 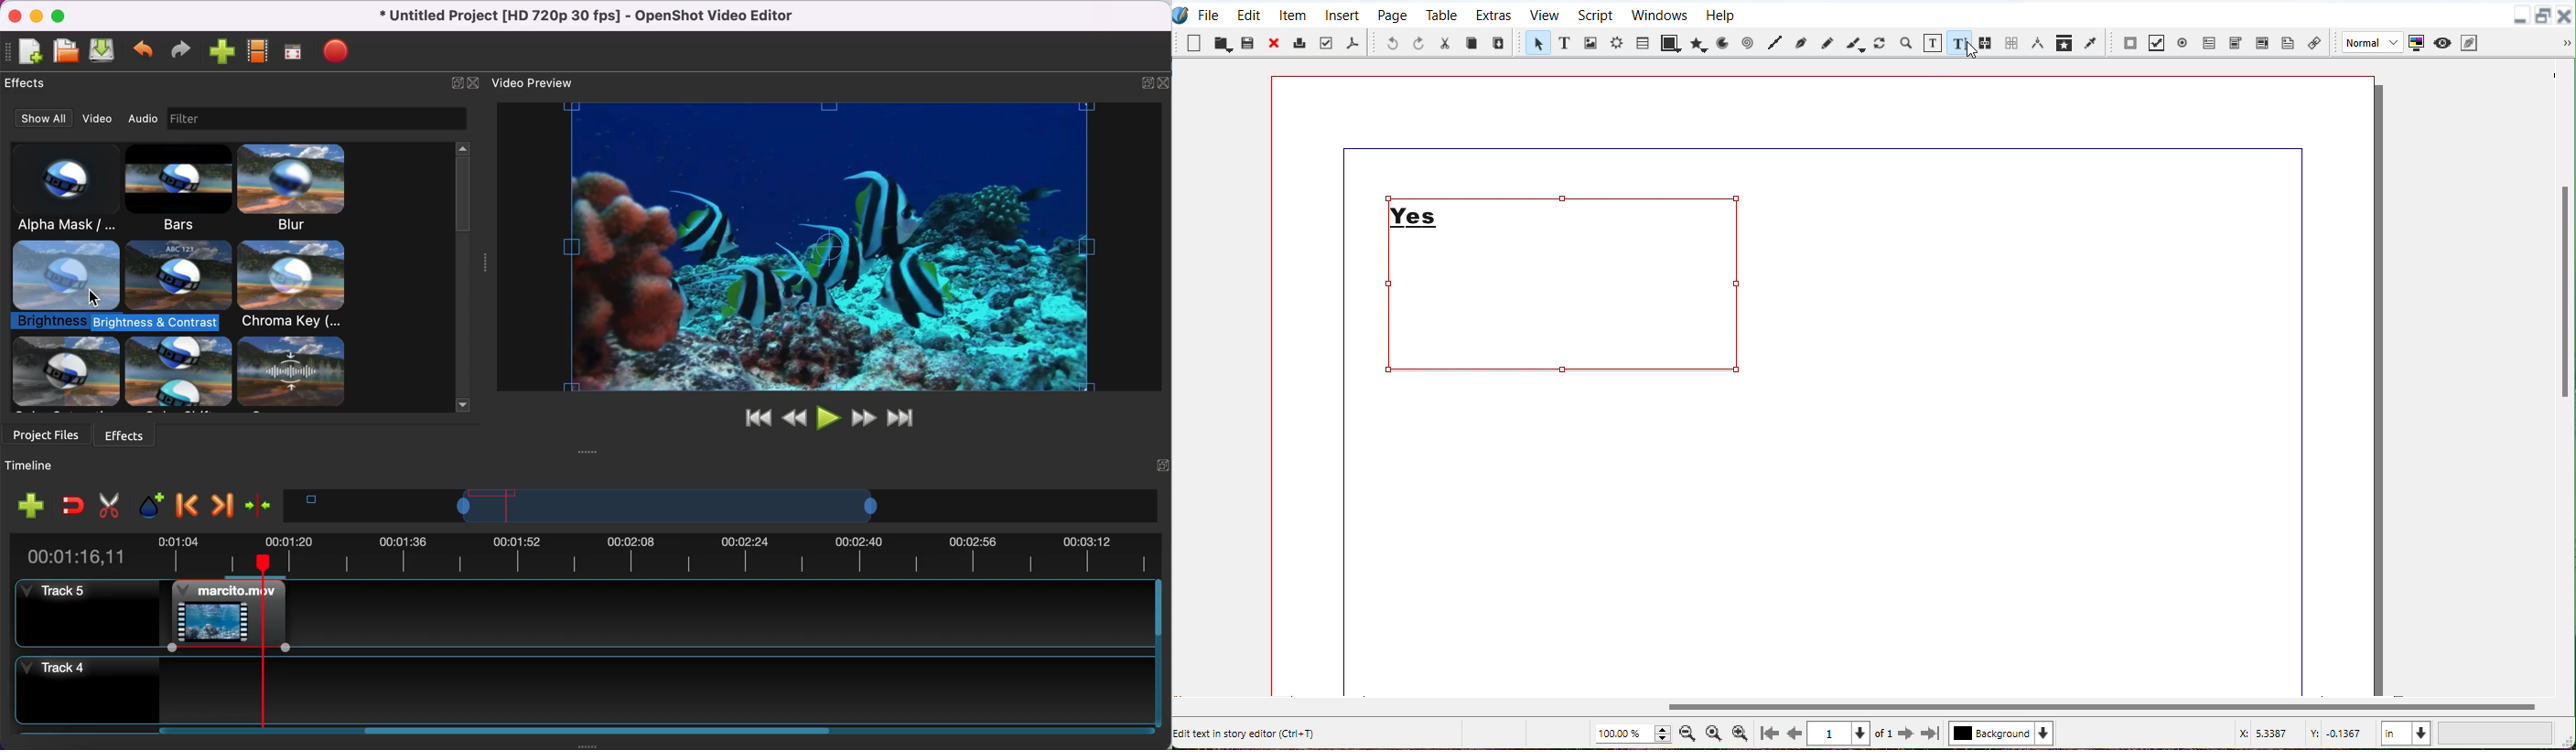 I want to click on left margin, so click(x=1341, y=427).